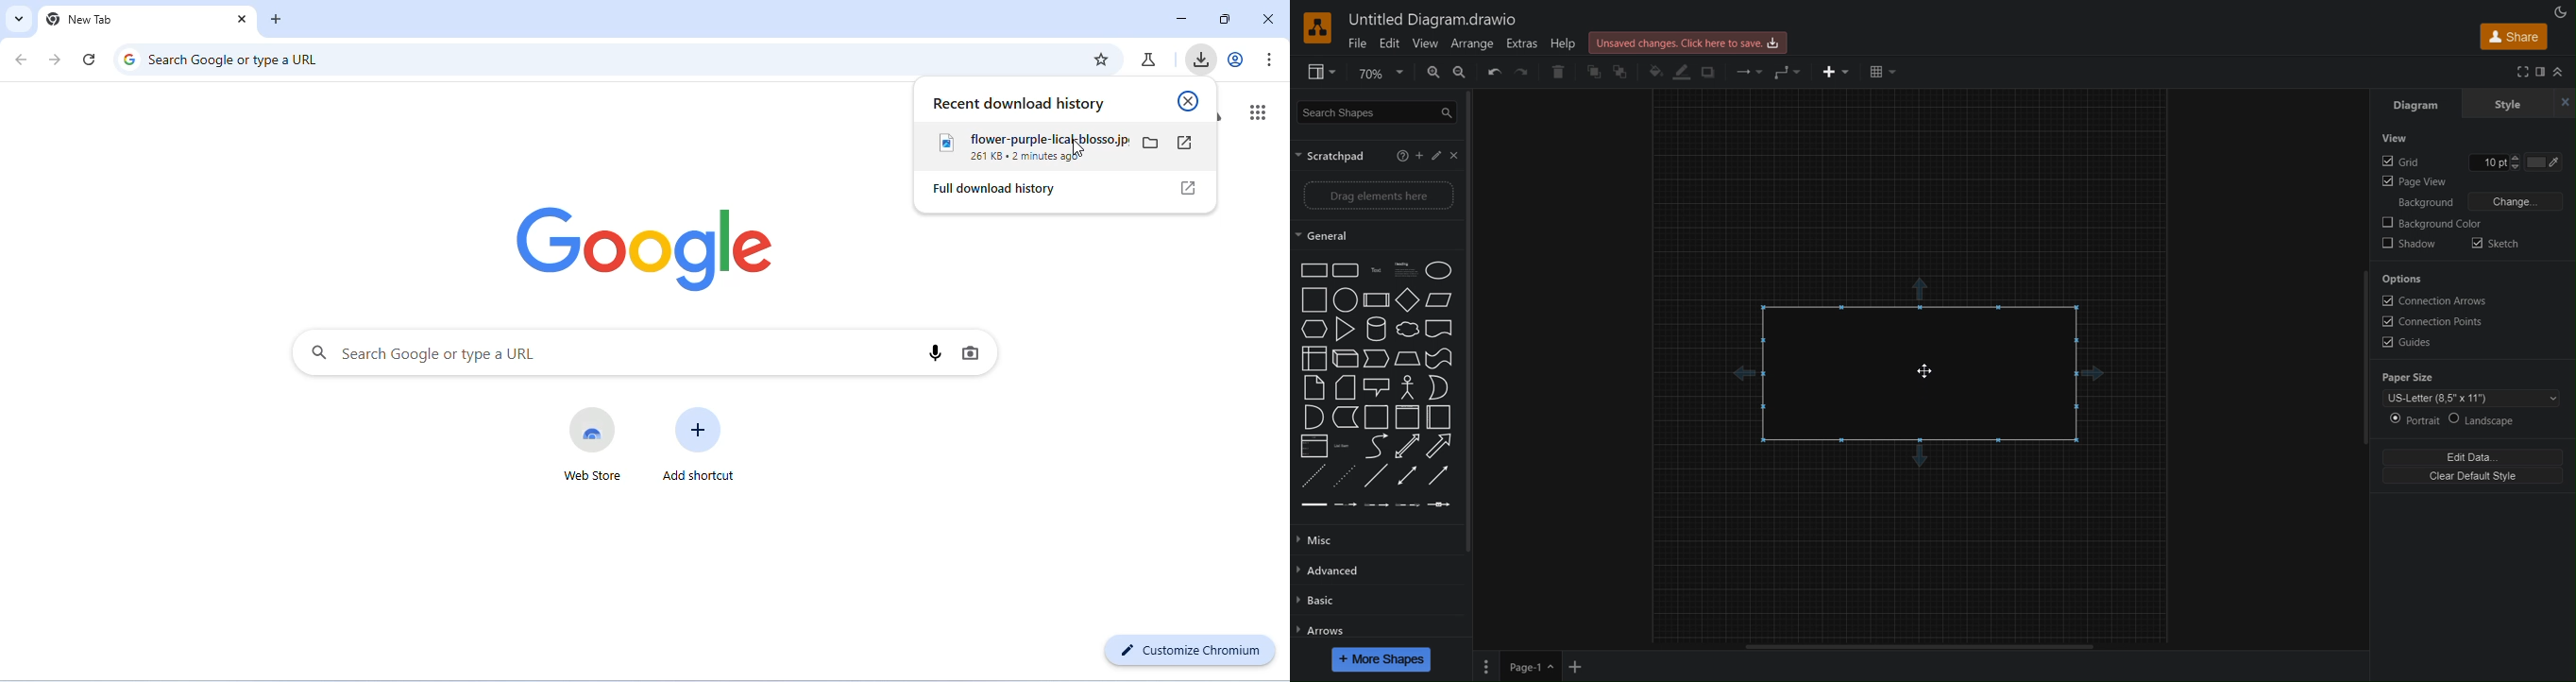 This screenshot has height=700, width=2576. I want to click on Background Color, so click(2432, 225).